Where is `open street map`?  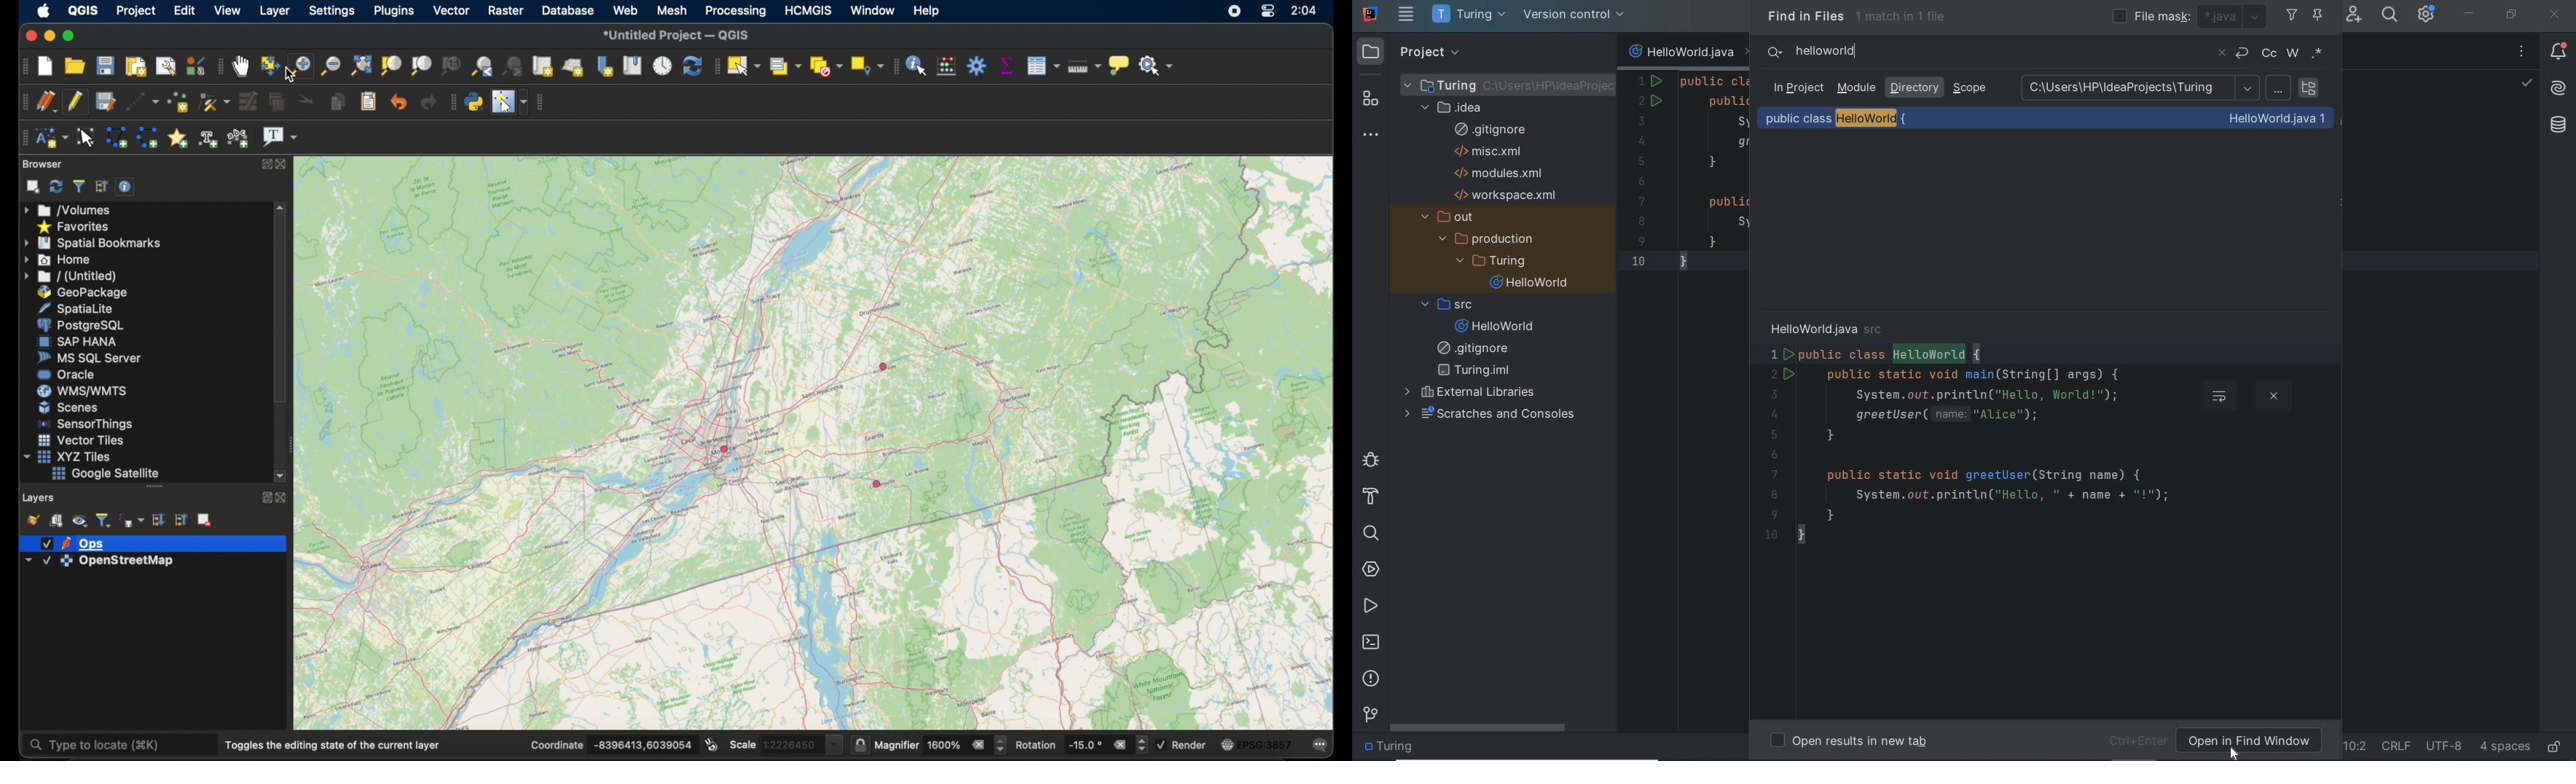 open street map is located at coordinates (1097, 334).